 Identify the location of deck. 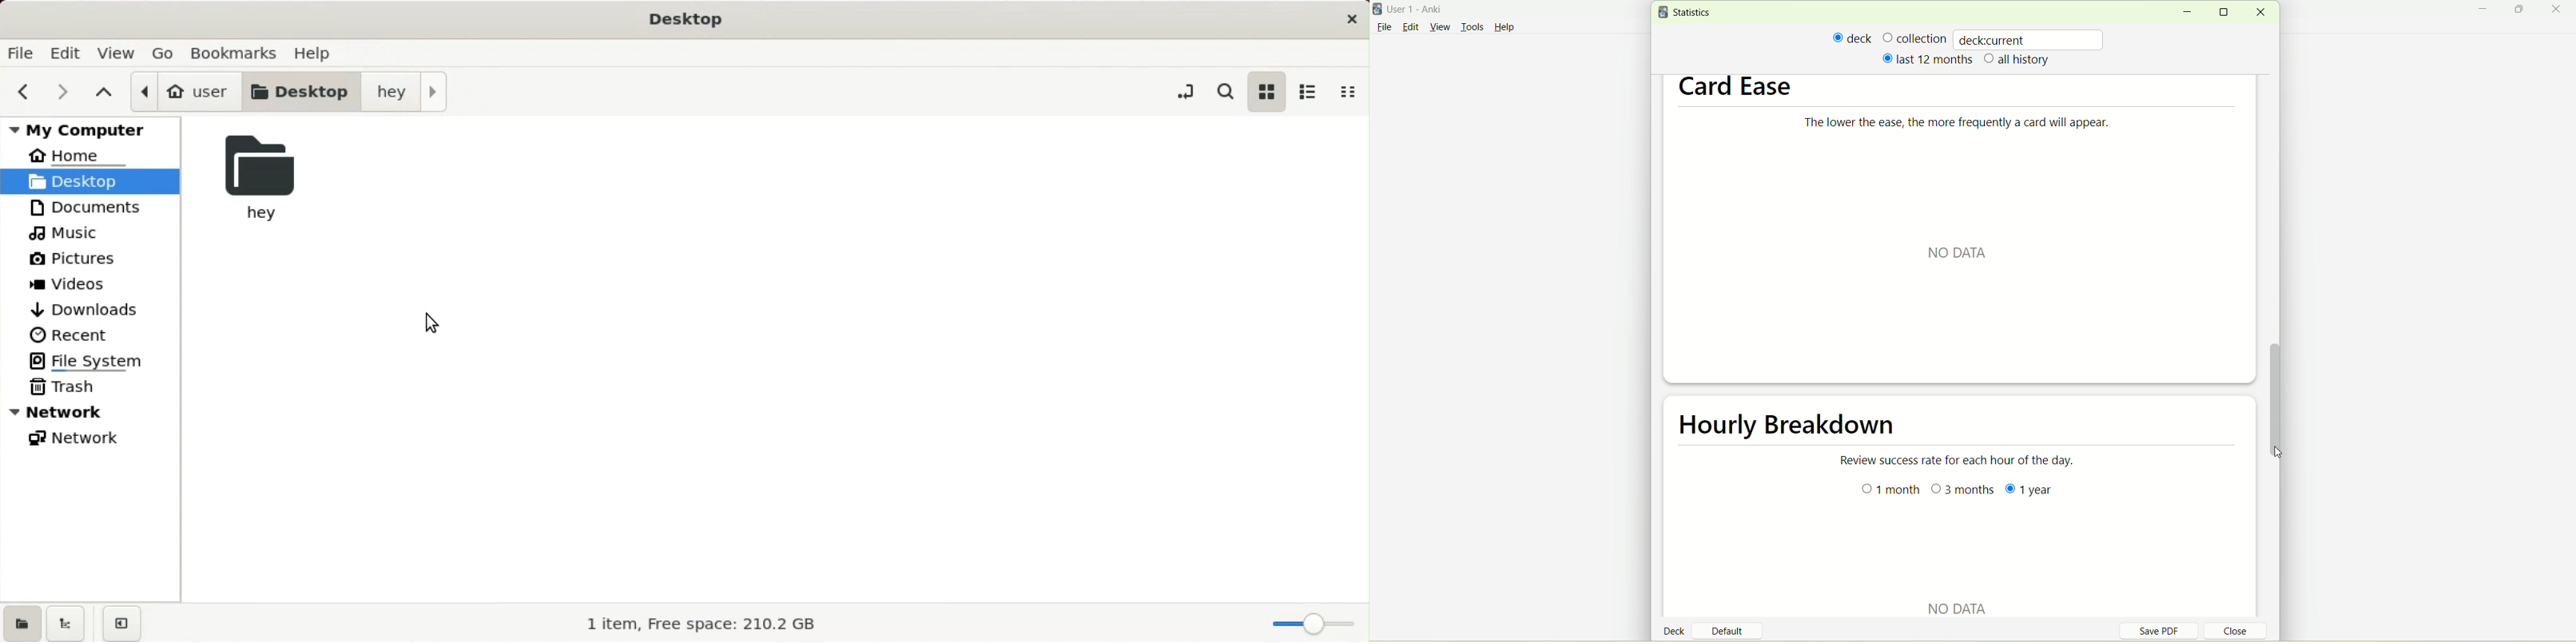
(1853, 38).